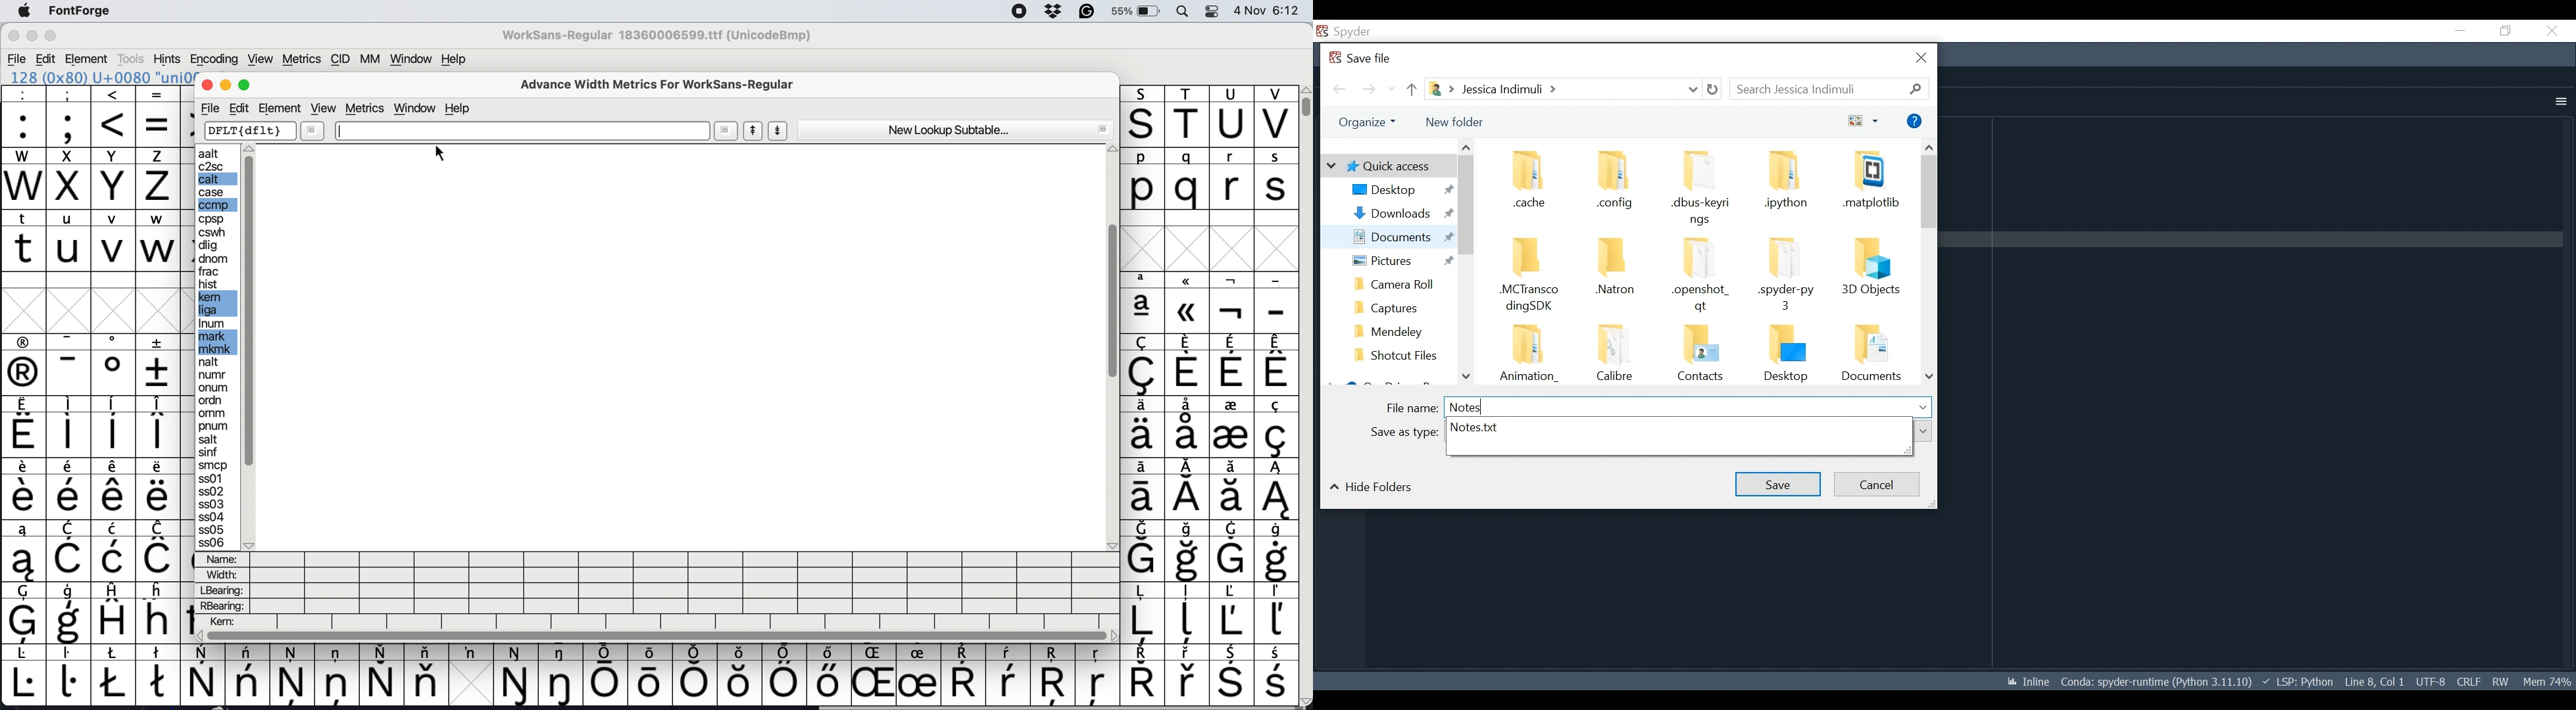 Image resolution: width=2576 pixels, height=728 pixels. I want to click on special characters, so click(1206, 279).